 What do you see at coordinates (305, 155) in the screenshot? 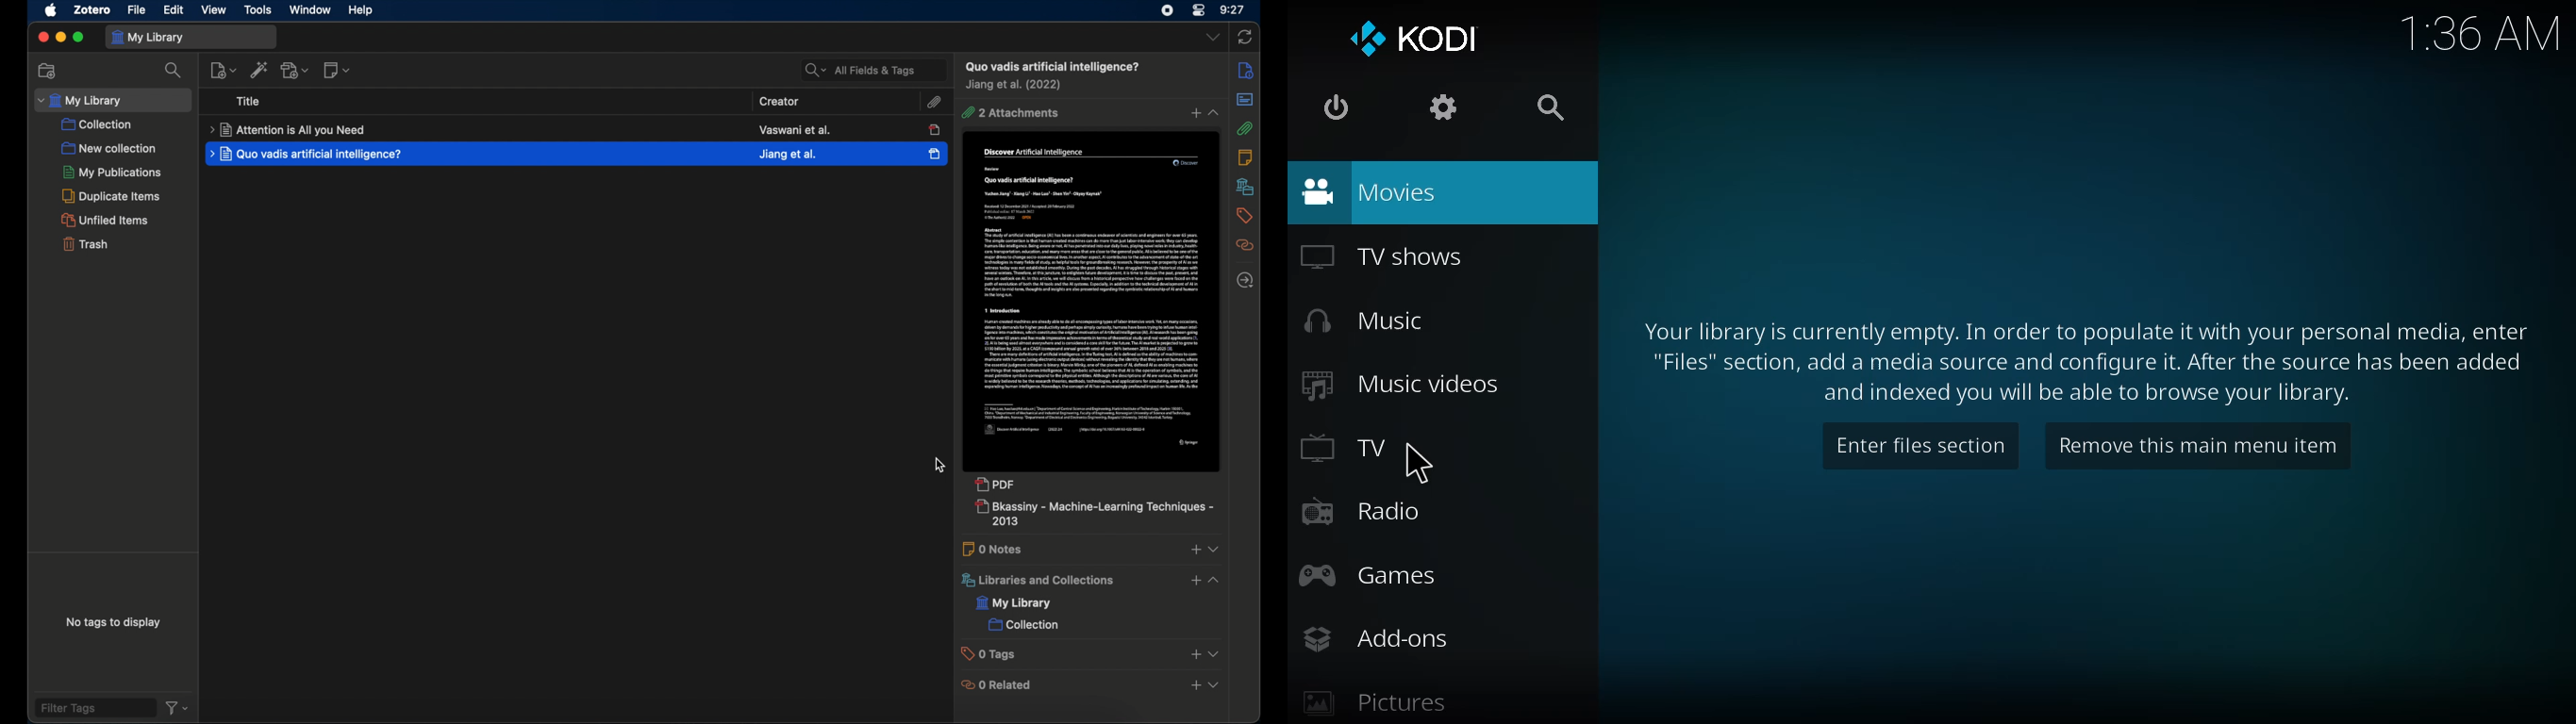
I see `item title highlighted` at bounding box center [305, 155].